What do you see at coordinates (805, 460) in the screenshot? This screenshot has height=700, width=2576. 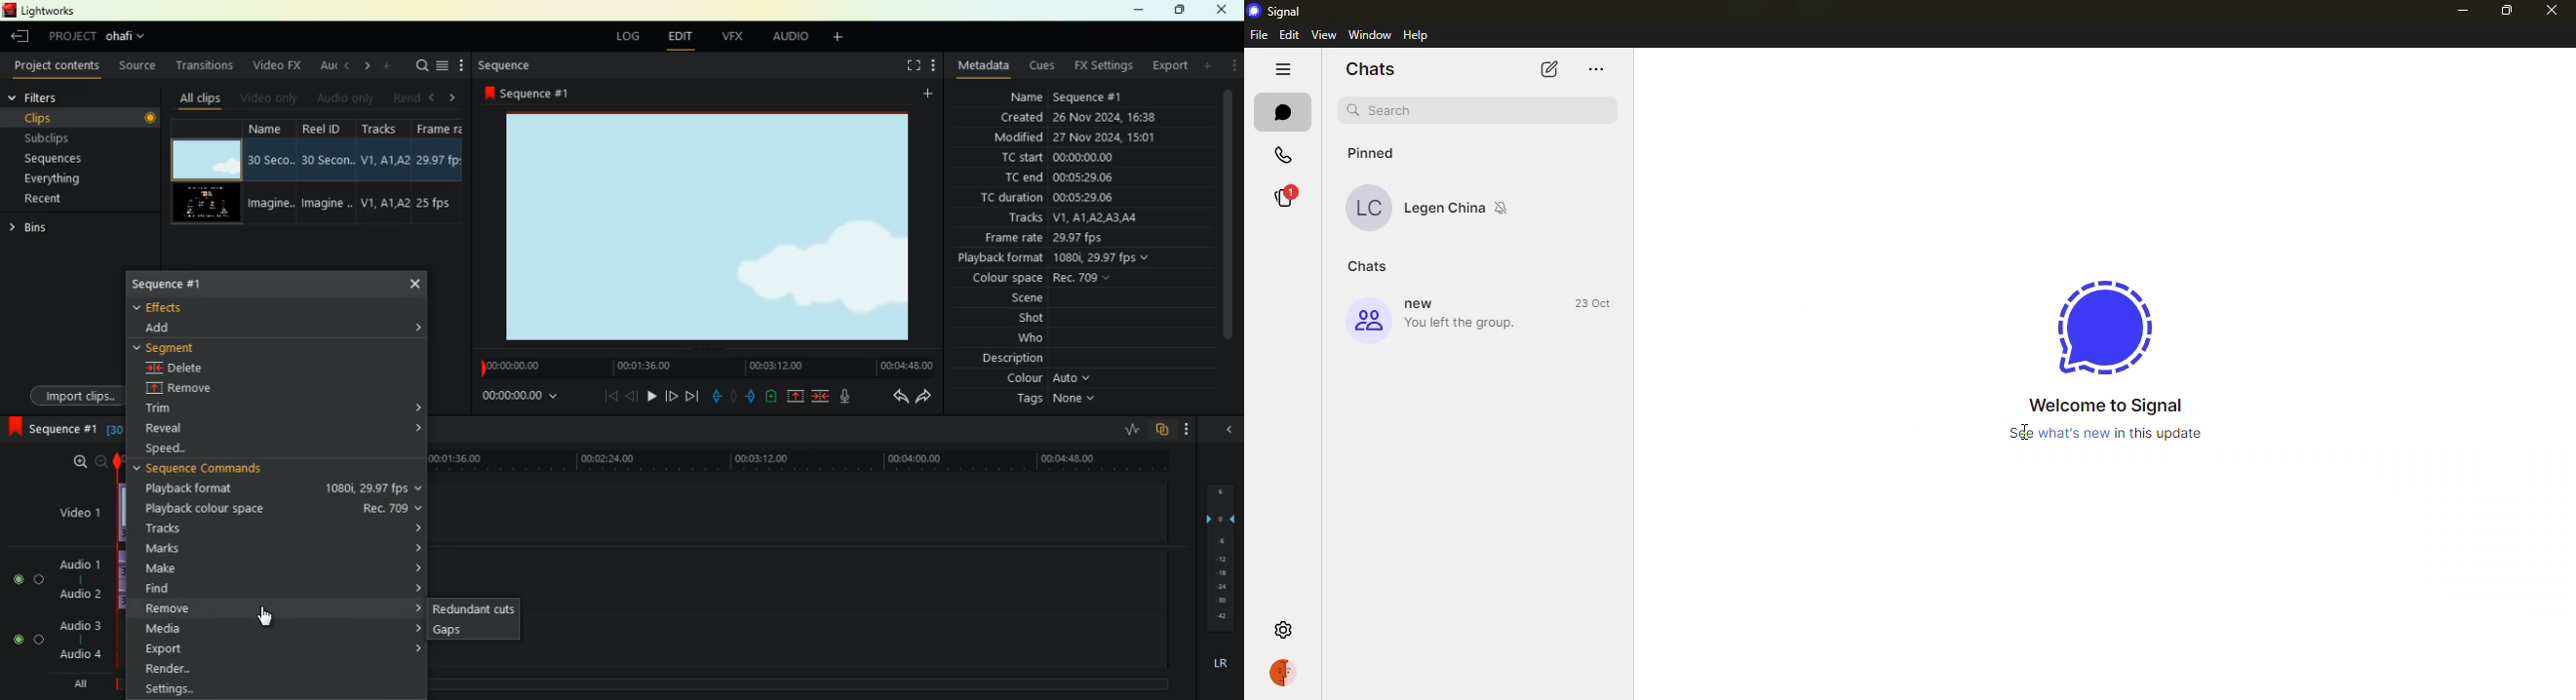 I see `timeline` at bounding box center [805, 460].